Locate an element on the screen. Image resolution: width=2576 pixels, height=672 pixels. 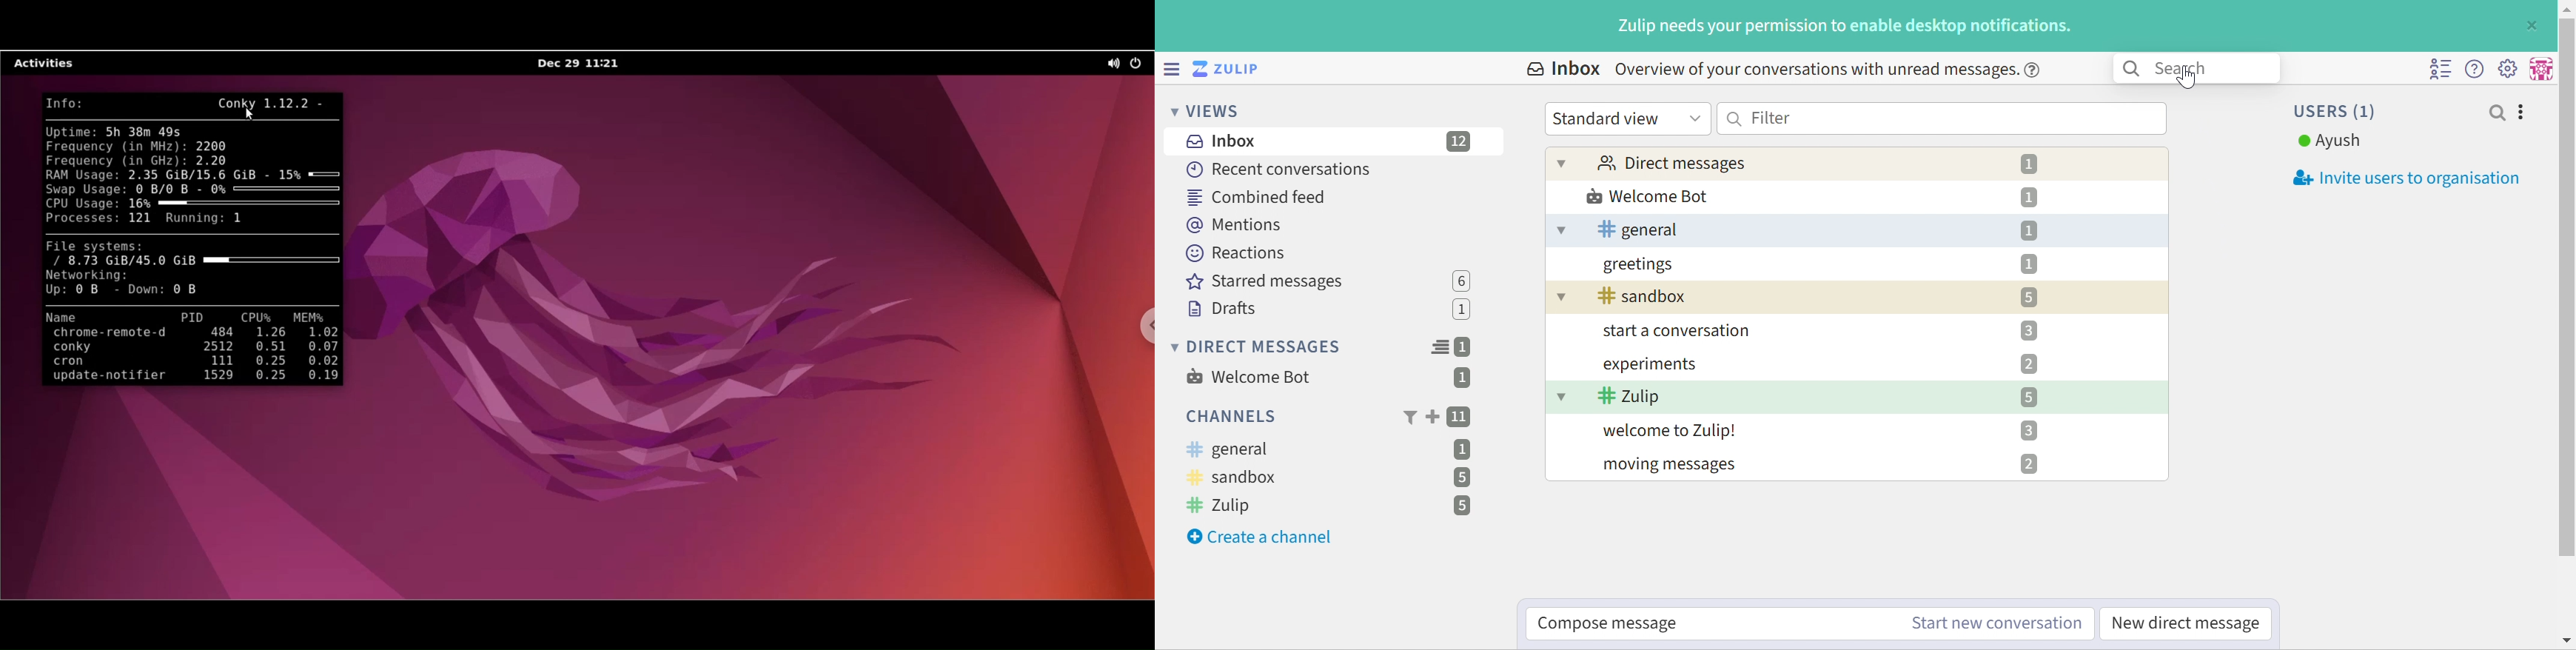
Filter channels is located at coordinates (1409, 418).